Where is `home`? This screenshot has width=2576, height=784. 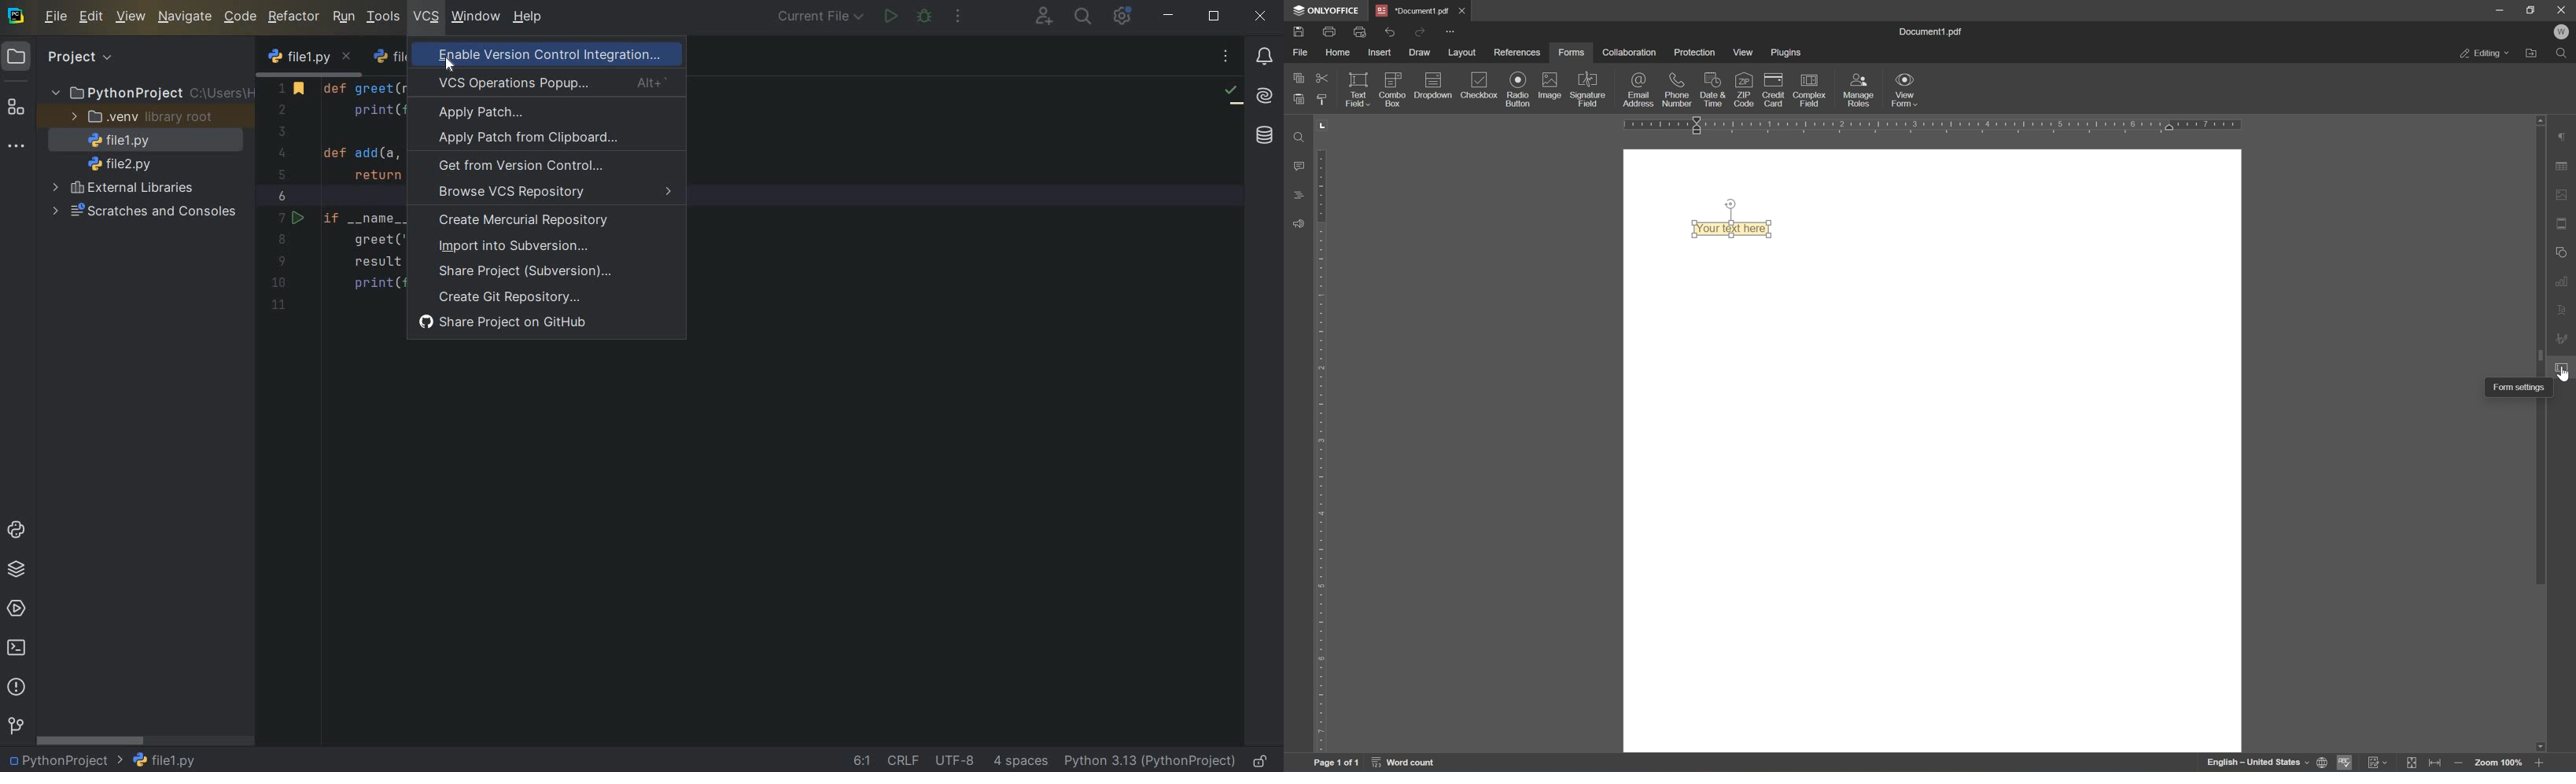 home is located at coordinates (1339, 52).